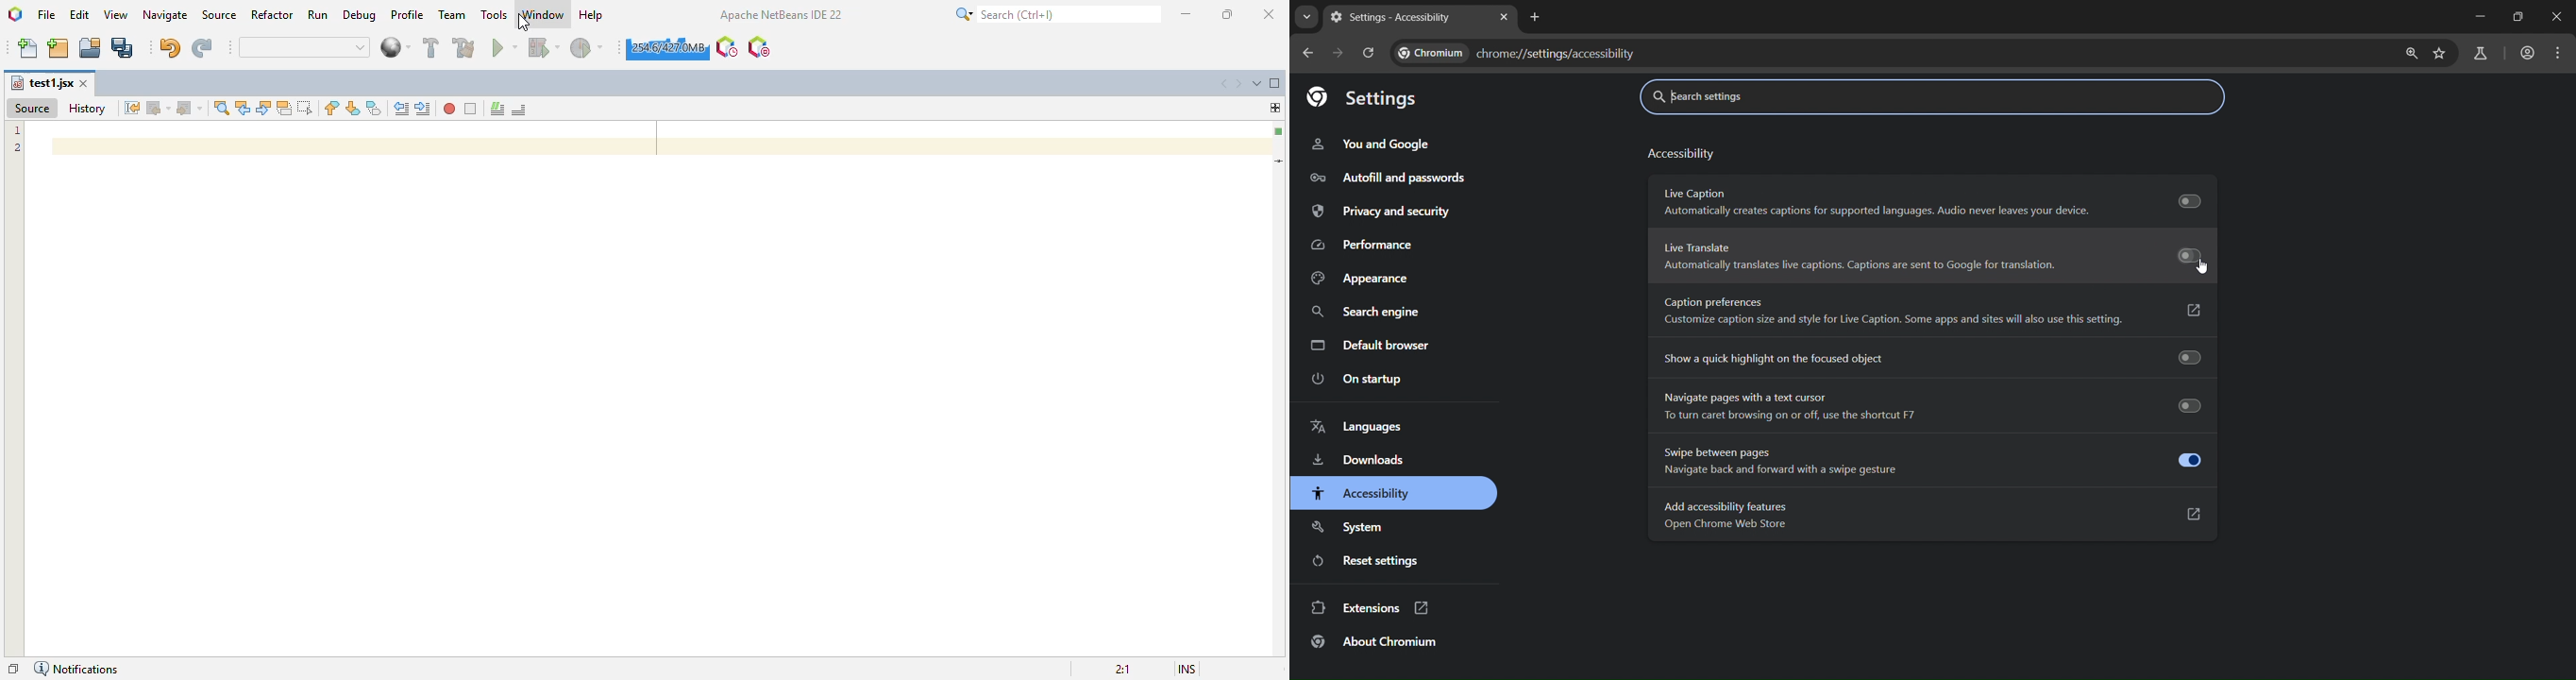  What do you see at coordinates (1365, 277) in the screenshot?
I see `appearance` at bounding box center [1365, 277].